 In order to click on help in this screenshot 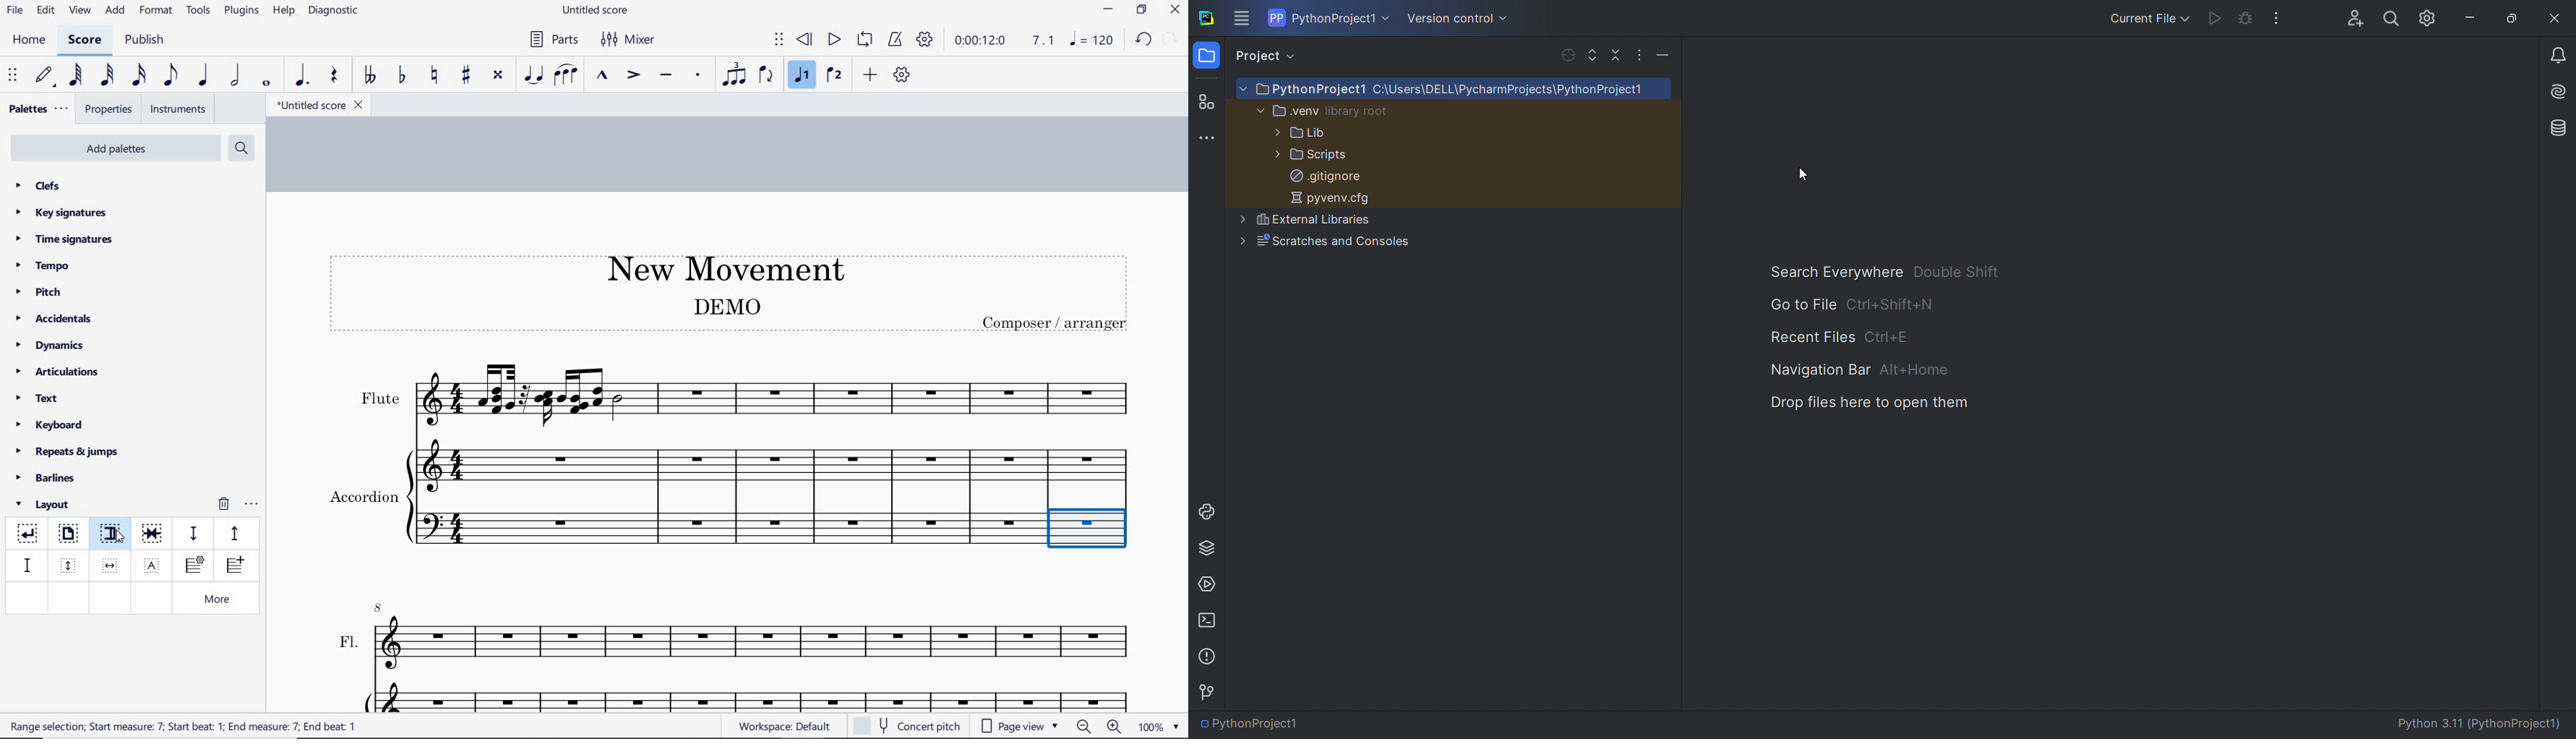, I will do `click(282, 11)`.